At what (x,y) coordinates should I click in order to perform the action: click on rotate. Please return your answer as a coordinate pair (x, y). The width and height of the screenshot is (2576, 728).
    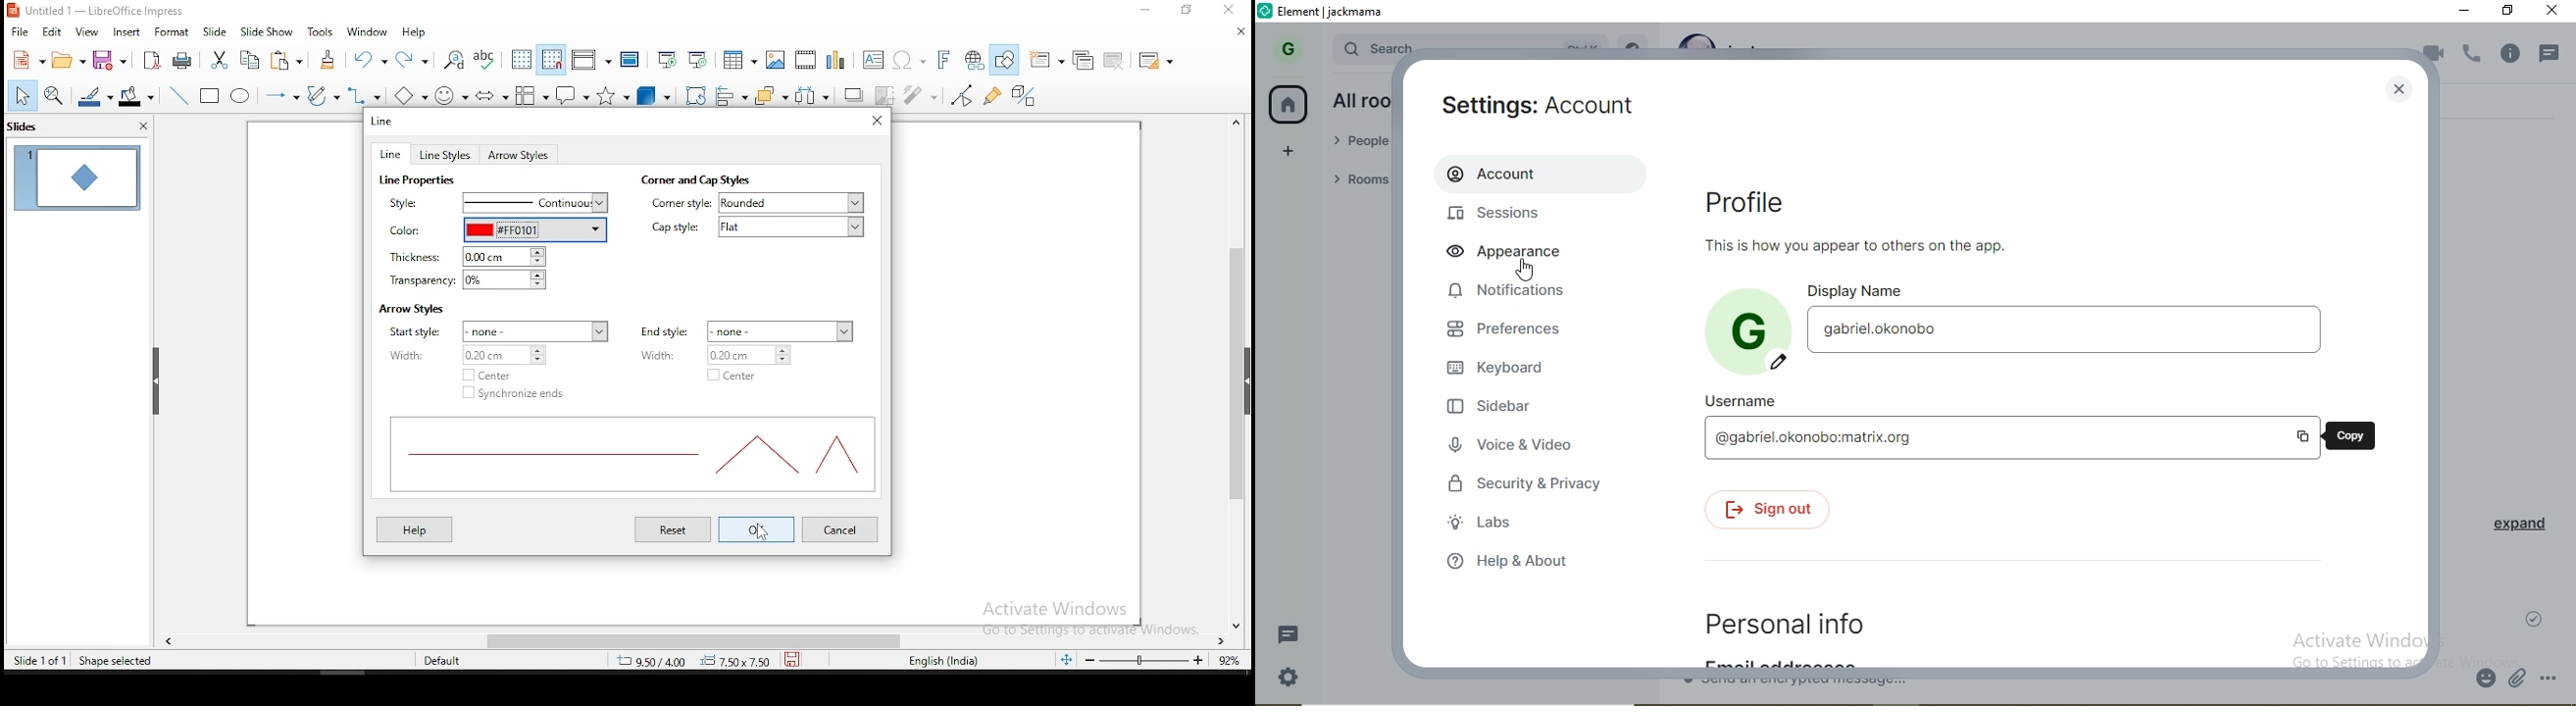
    Looking at the image, I should click on (697, 93).